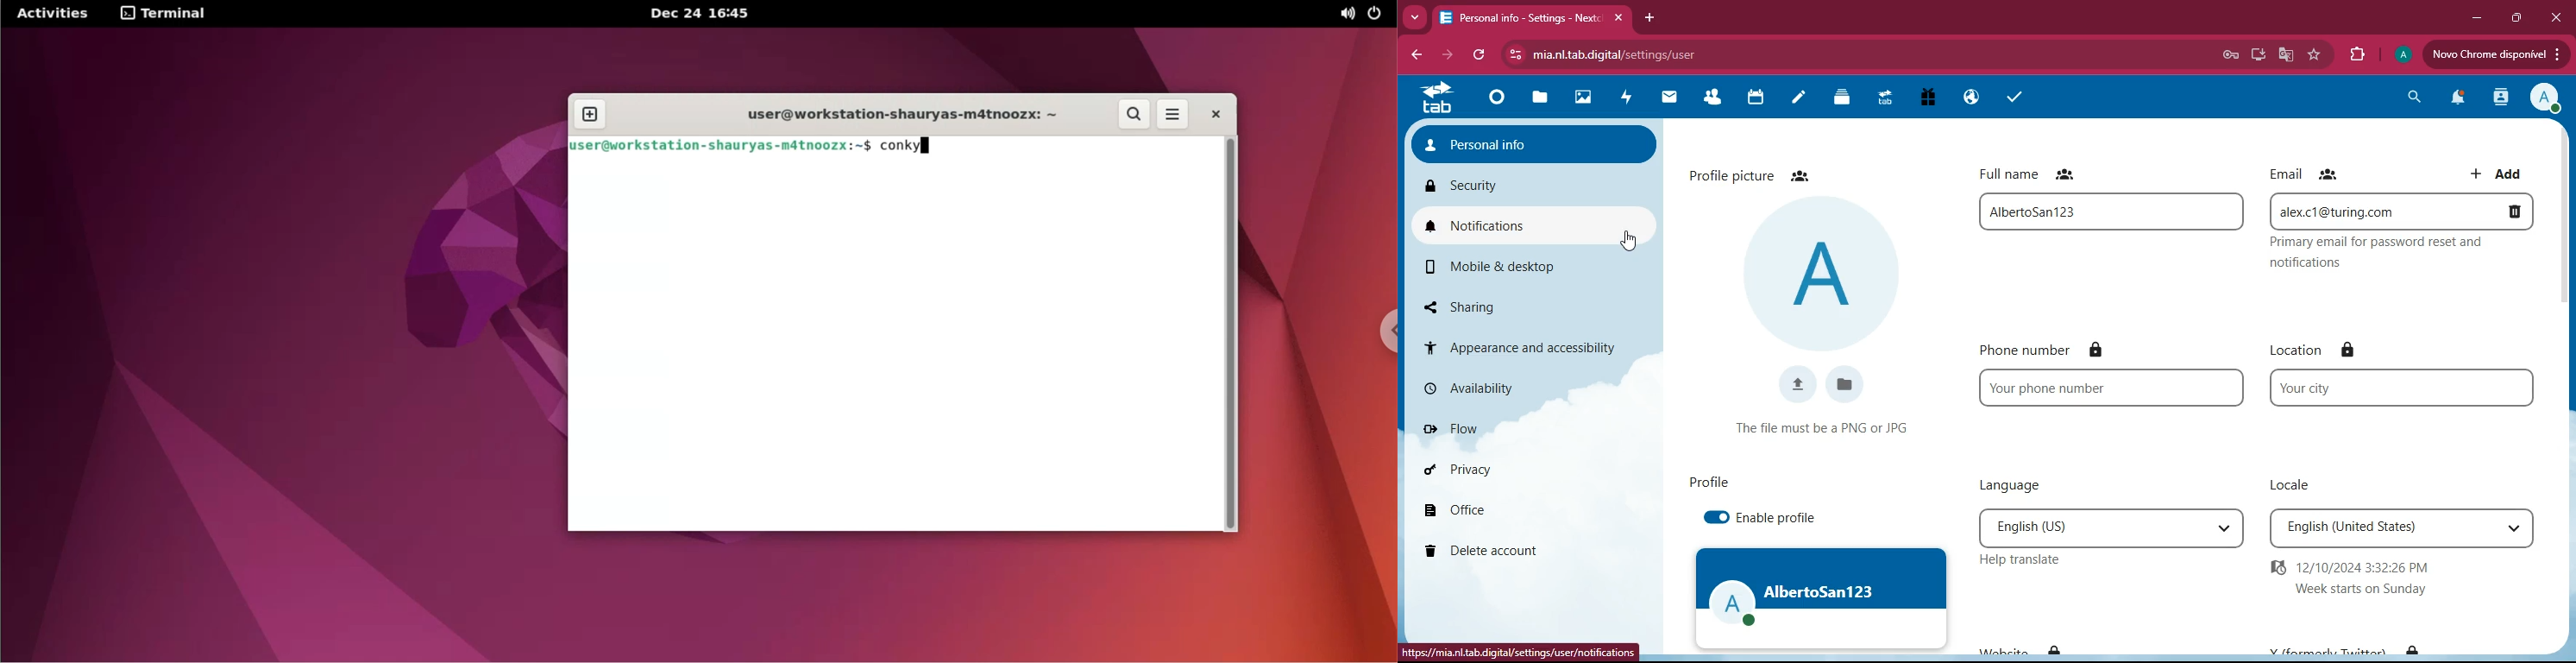 The image size is (2576, 672). Describe the element at coordinates (2473, 16) in the screenshot. I see `minimize` at that location.